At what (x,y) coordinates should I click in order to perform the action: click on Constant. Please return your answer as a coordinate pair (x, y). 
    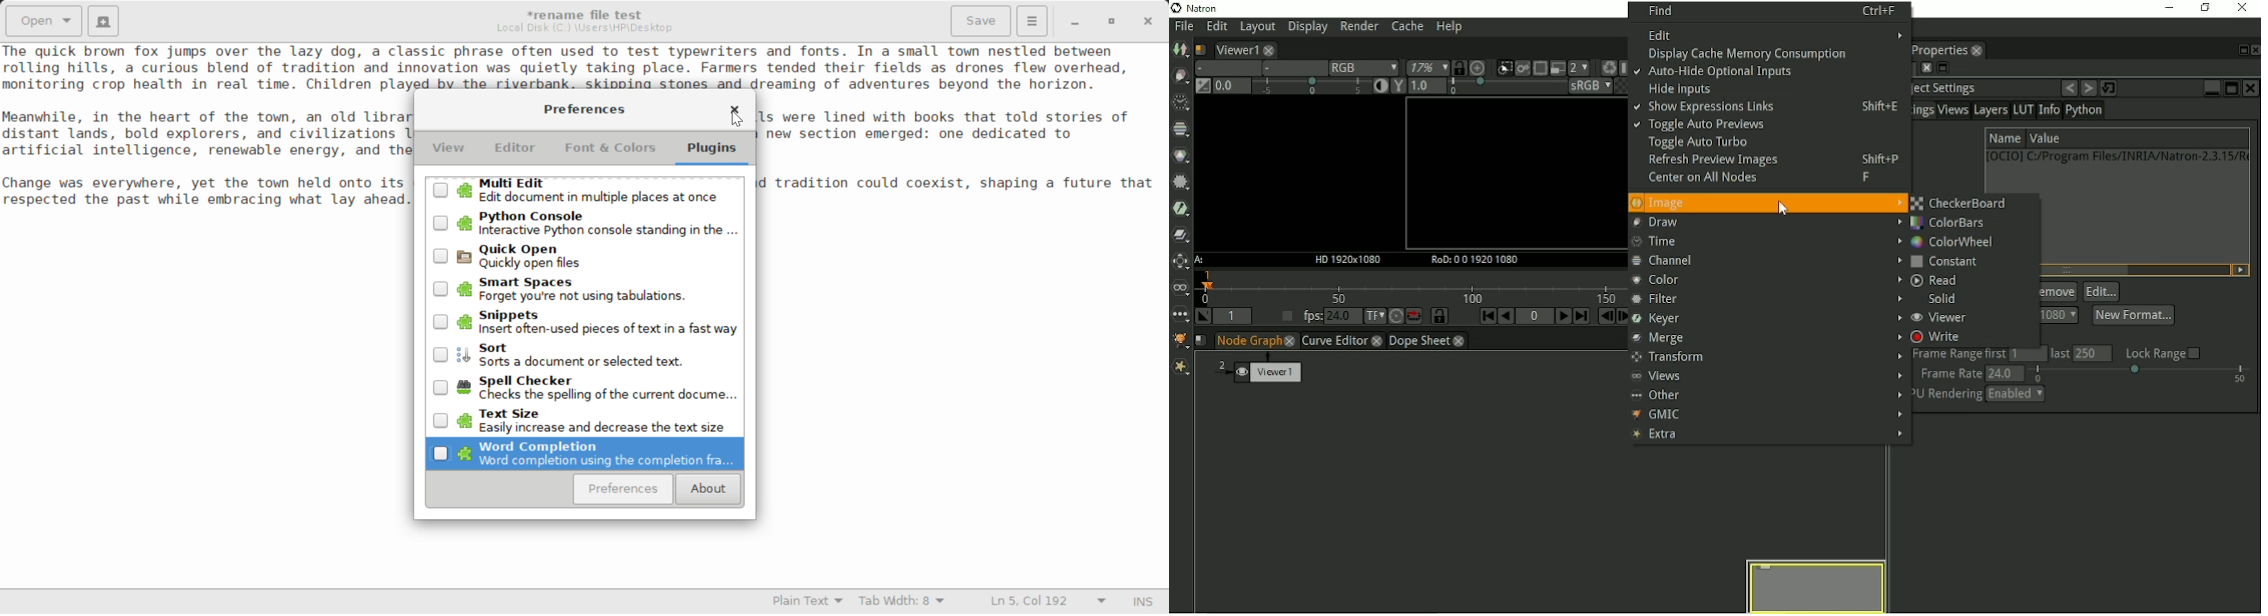
    Looking at the image, I should click on (1947, 262).